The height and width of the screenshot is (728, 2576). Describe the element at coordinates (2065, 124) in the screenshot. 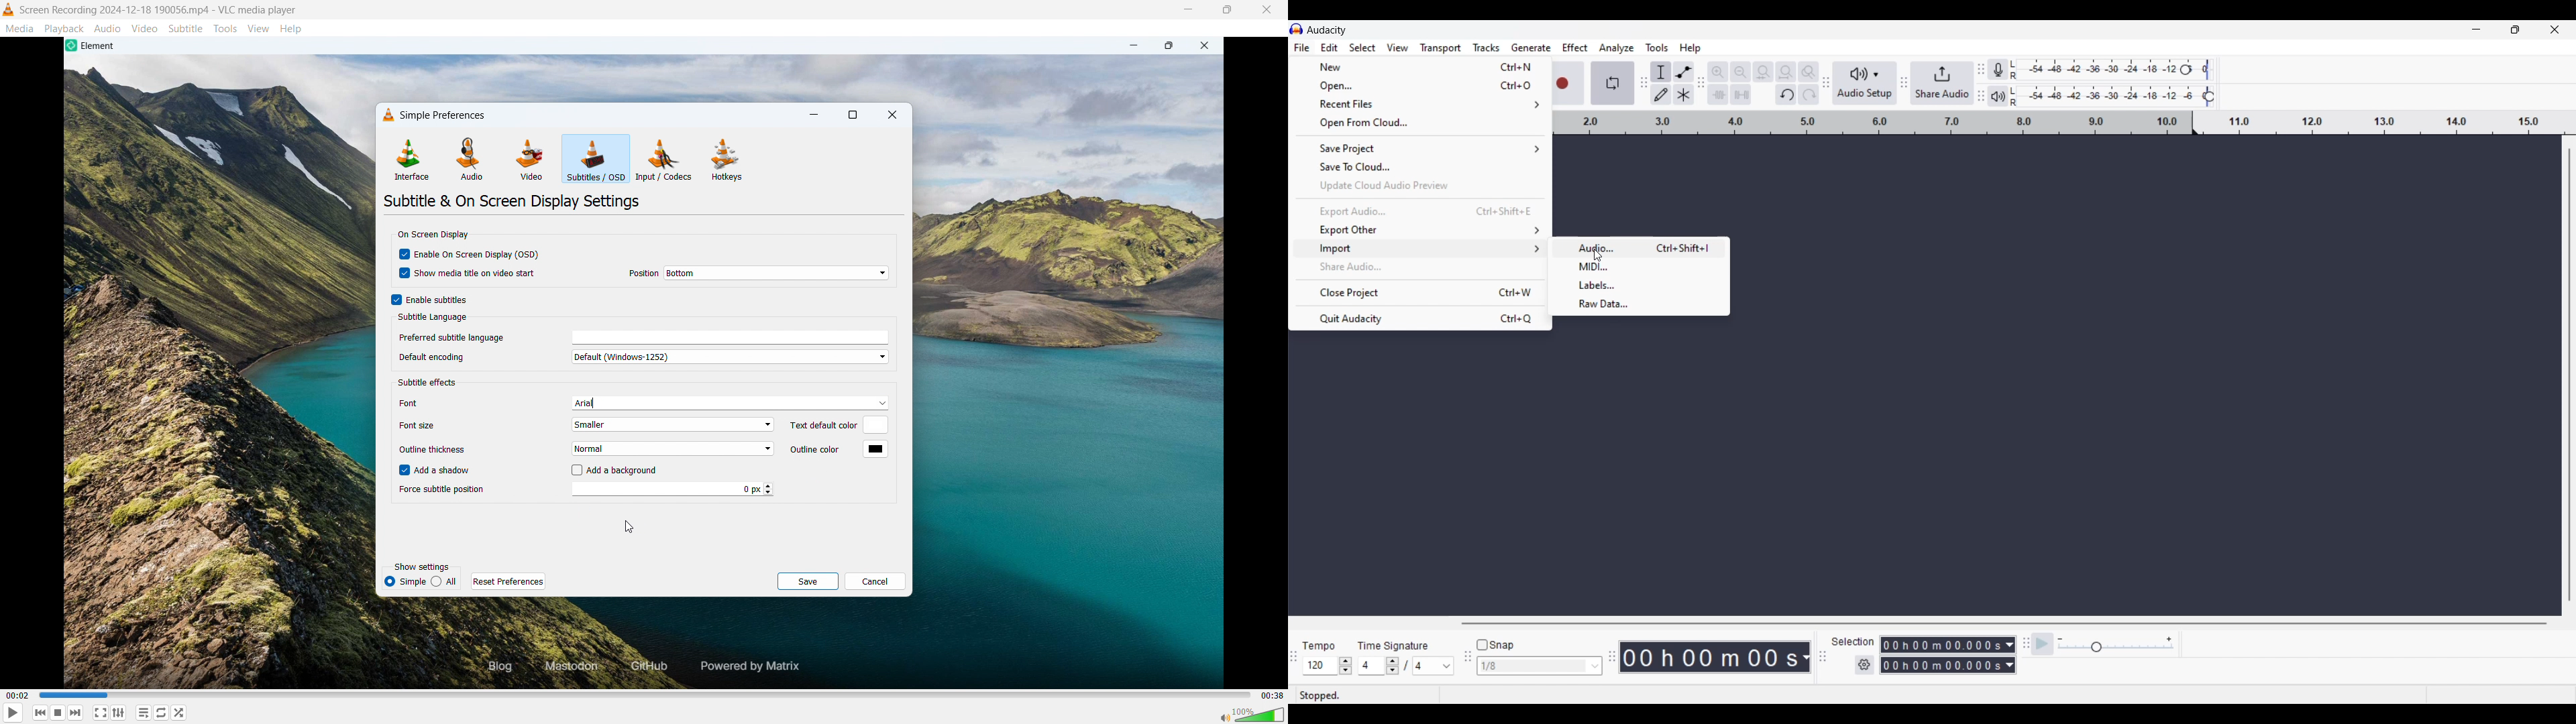

I see `Scale to measure duration of recorded audio` at that location.